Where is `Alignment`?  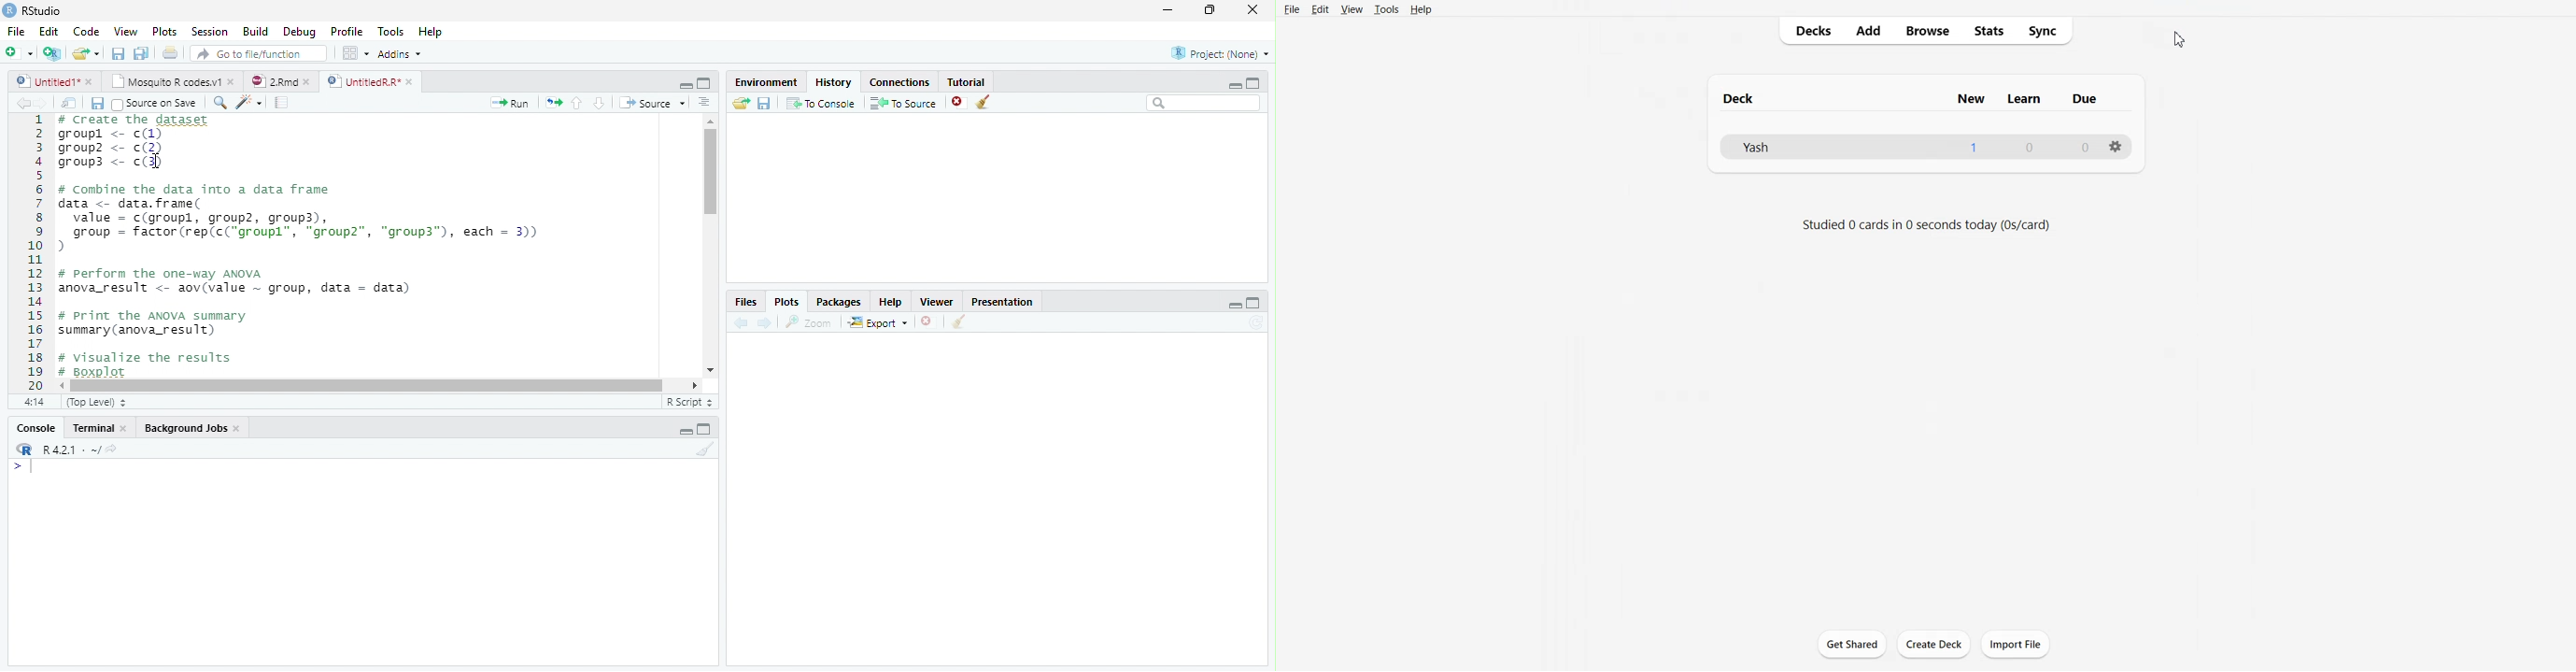 Alignment is located at coordinates (703, 104).